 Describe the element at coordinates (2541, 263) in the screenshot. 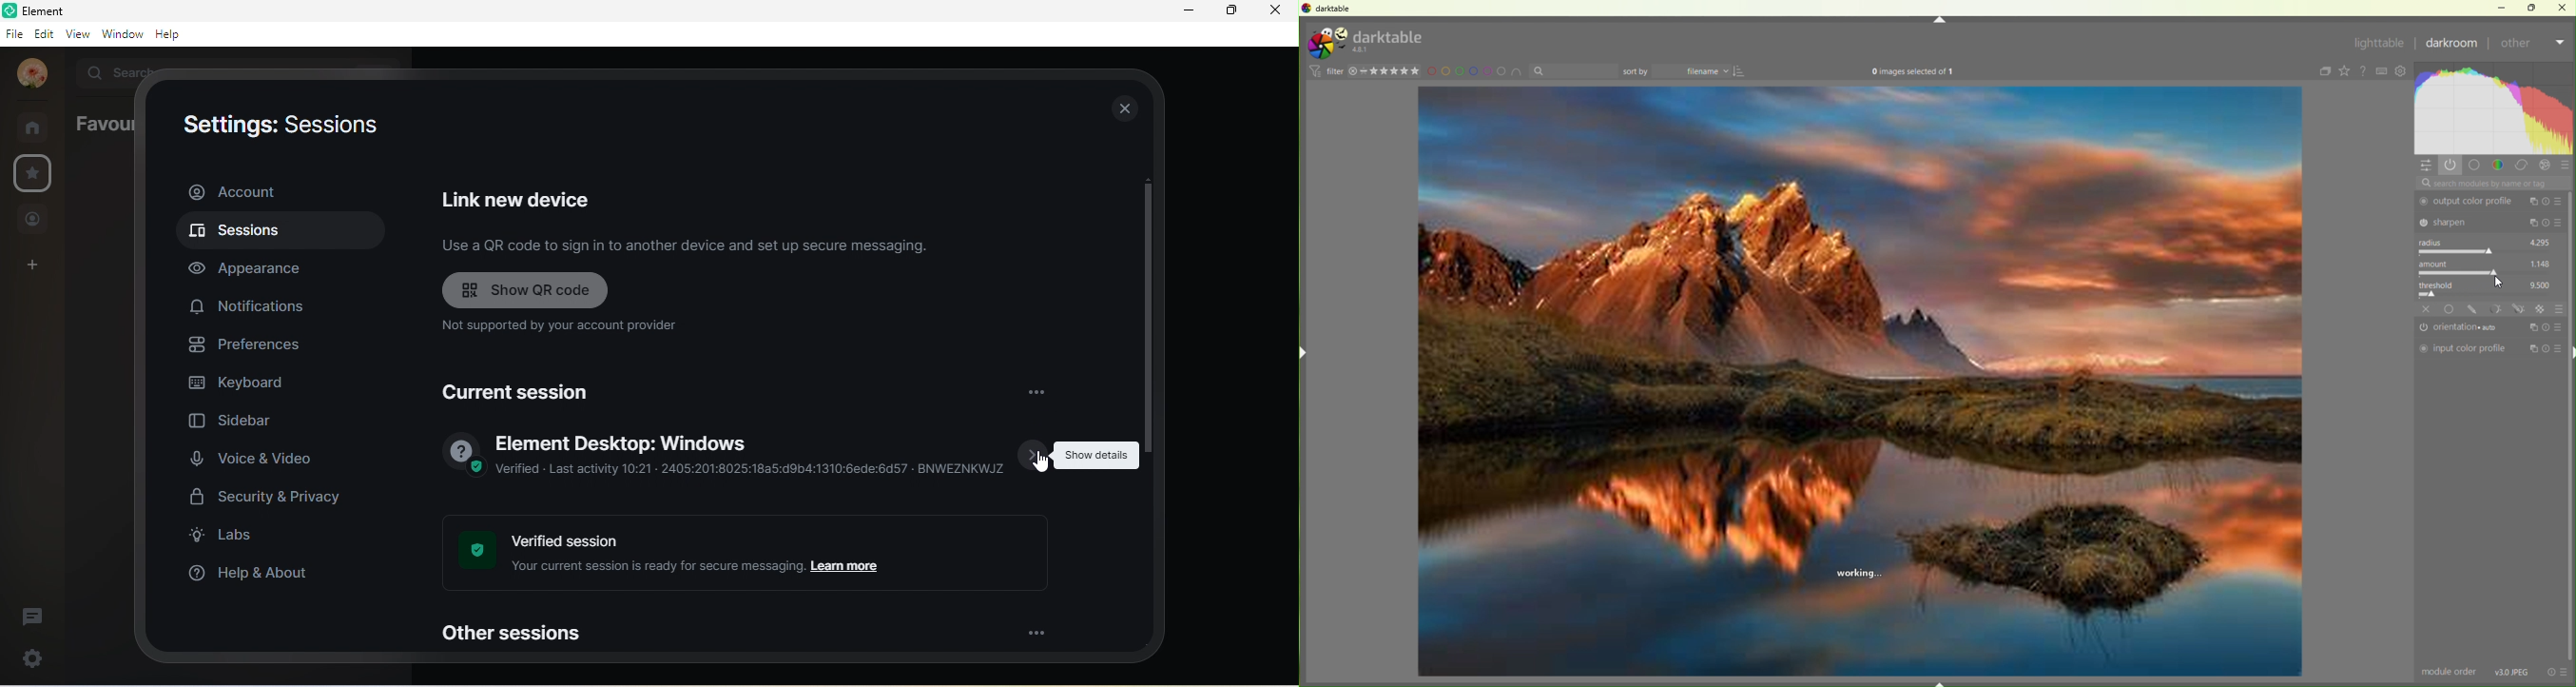

I see `value` at that location.